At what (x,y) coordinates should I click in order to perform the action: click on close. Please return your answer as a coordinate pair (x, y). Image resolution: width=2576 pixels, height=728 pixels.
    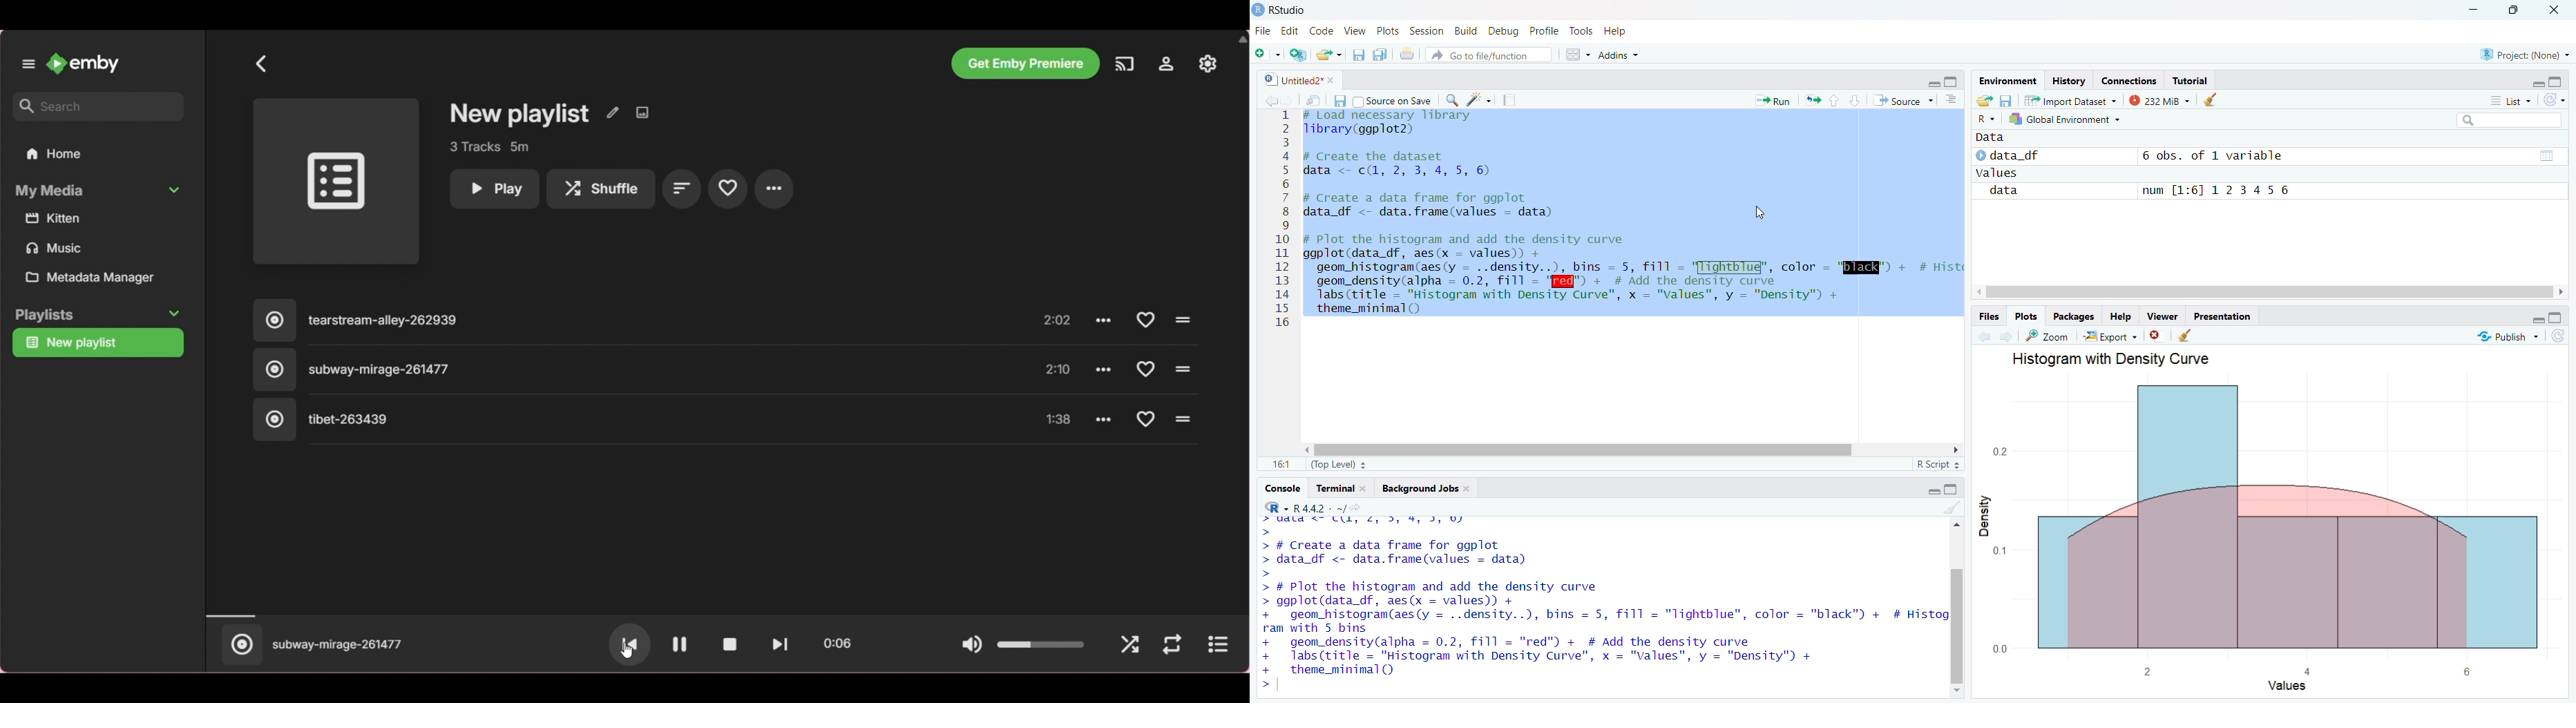
    Looking at the image, I should click on (2554, 10).